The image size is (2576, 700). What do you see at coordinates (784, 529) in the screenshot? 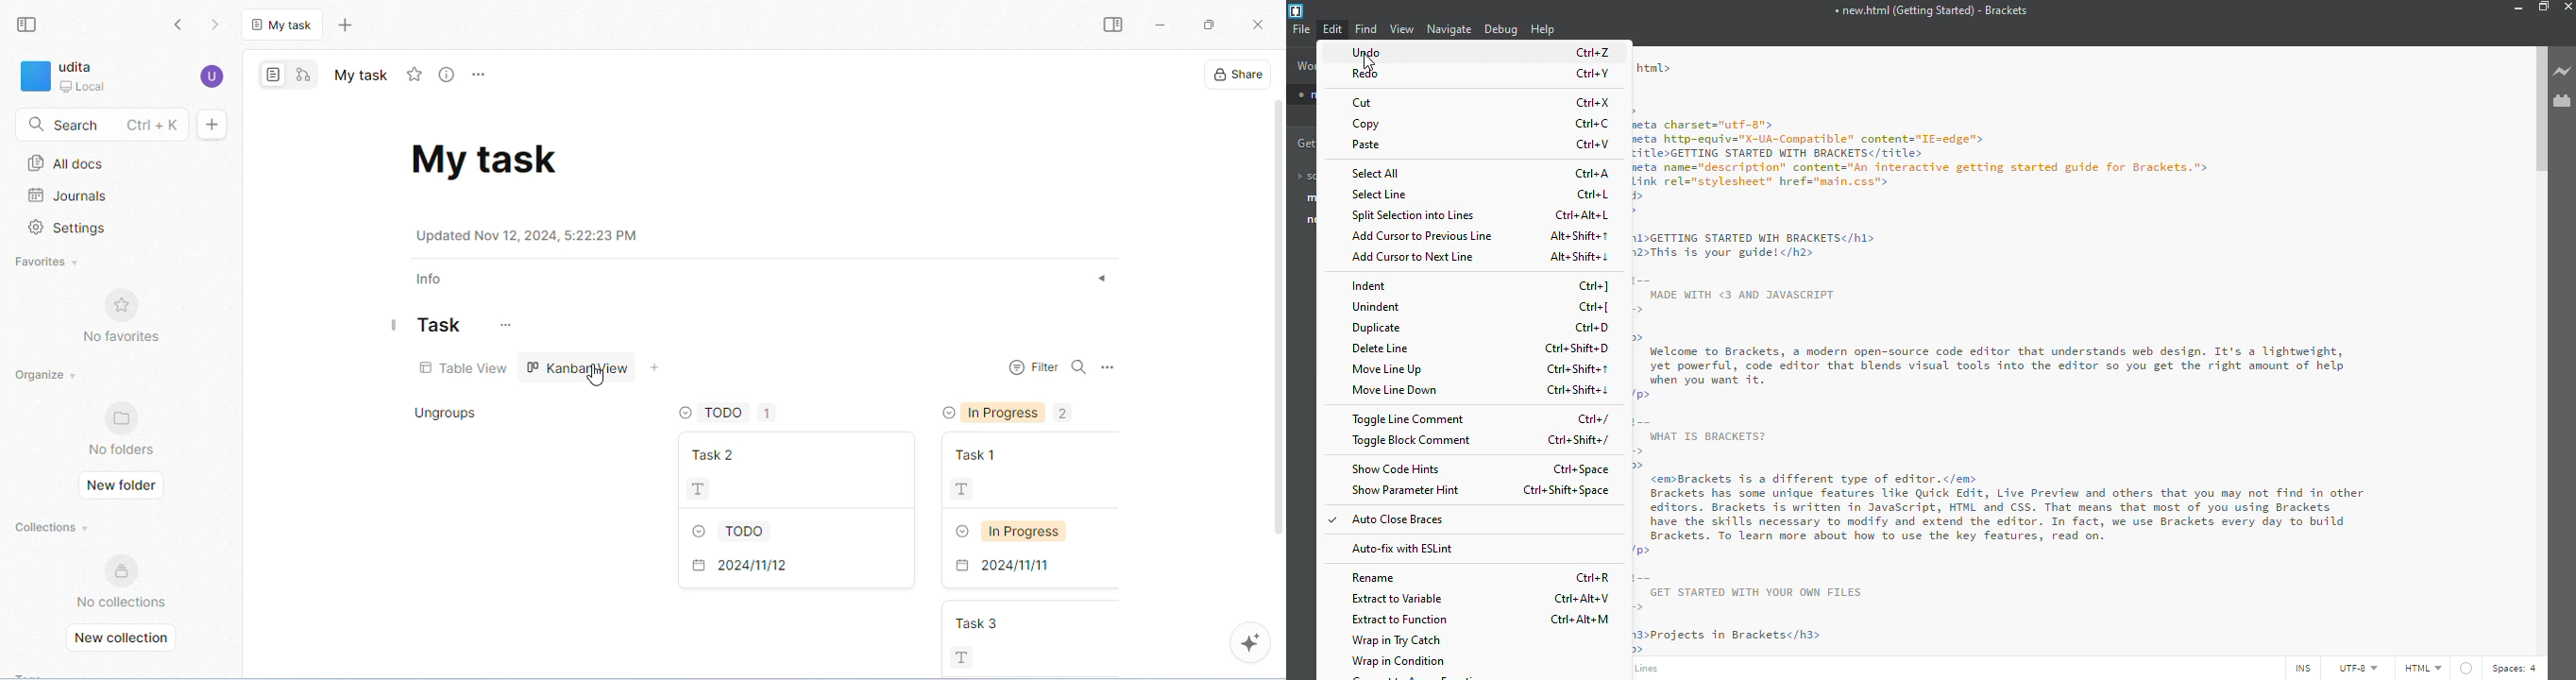
I see `TODO` at bounding box center [784, 529].